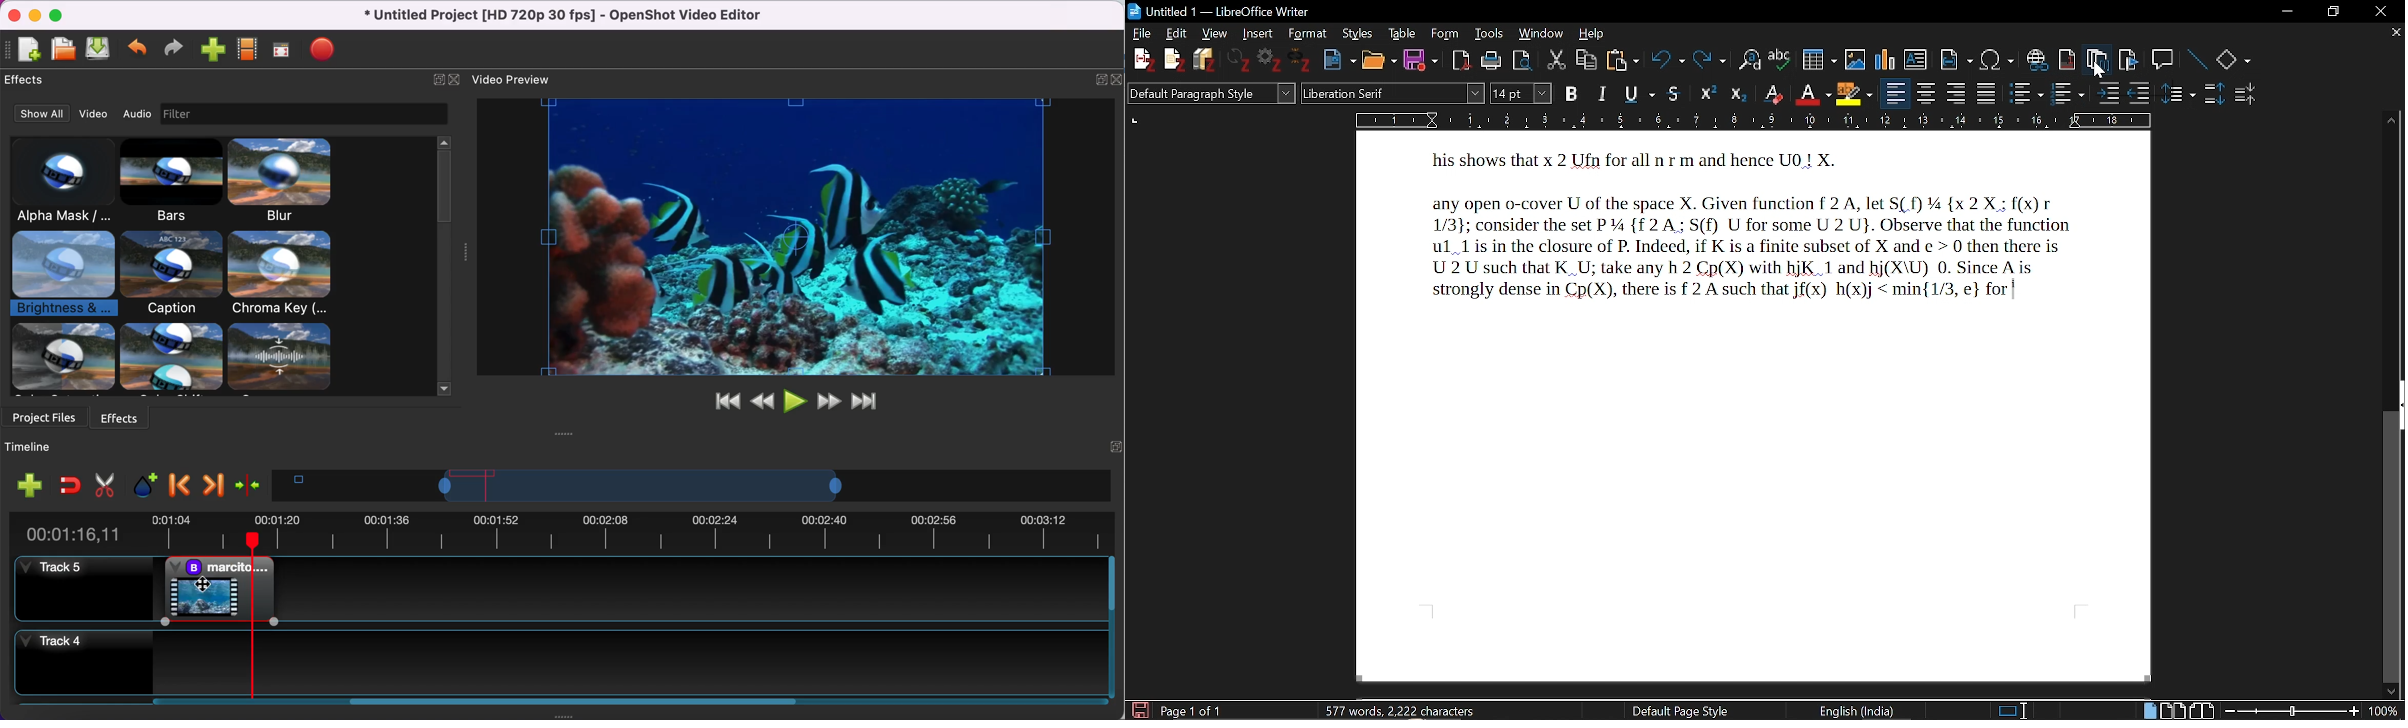  Describe the element at coordinates (2015, 711) in the screenshot. I see `standard selection` at that location.